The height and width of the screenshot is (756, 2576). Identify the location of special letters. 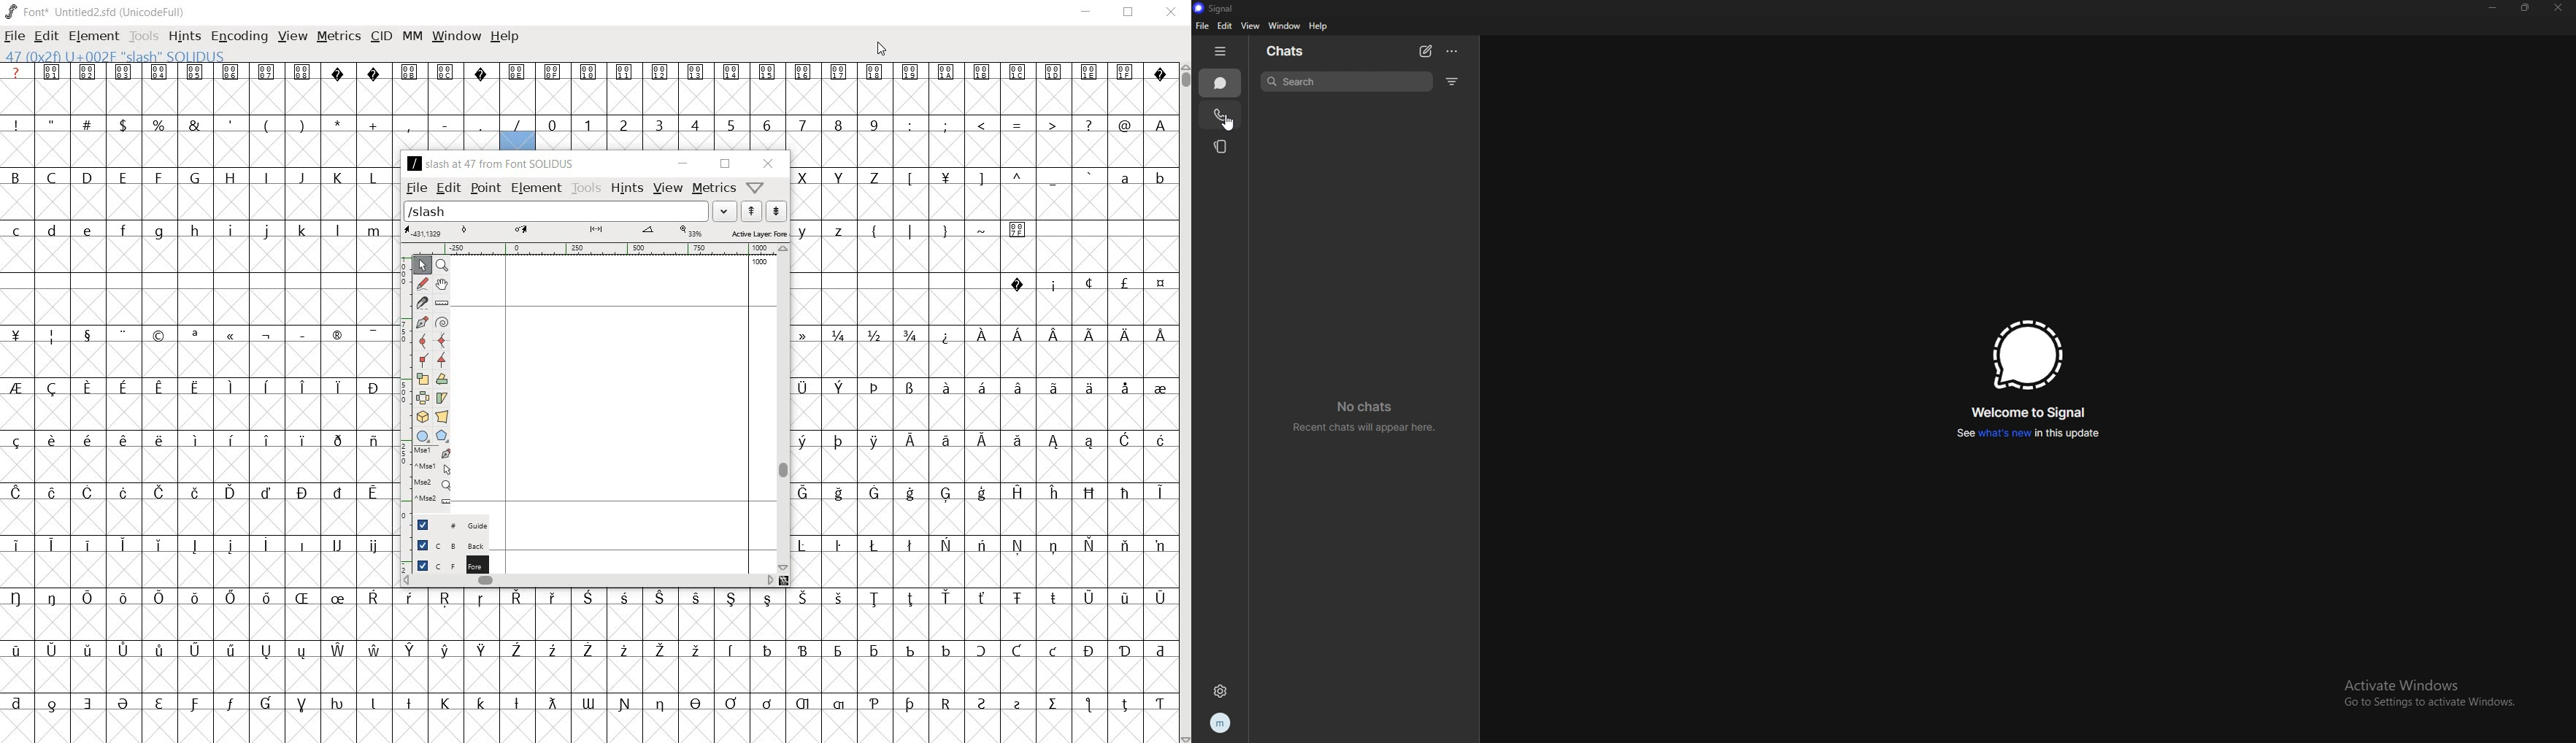
(201, 388).